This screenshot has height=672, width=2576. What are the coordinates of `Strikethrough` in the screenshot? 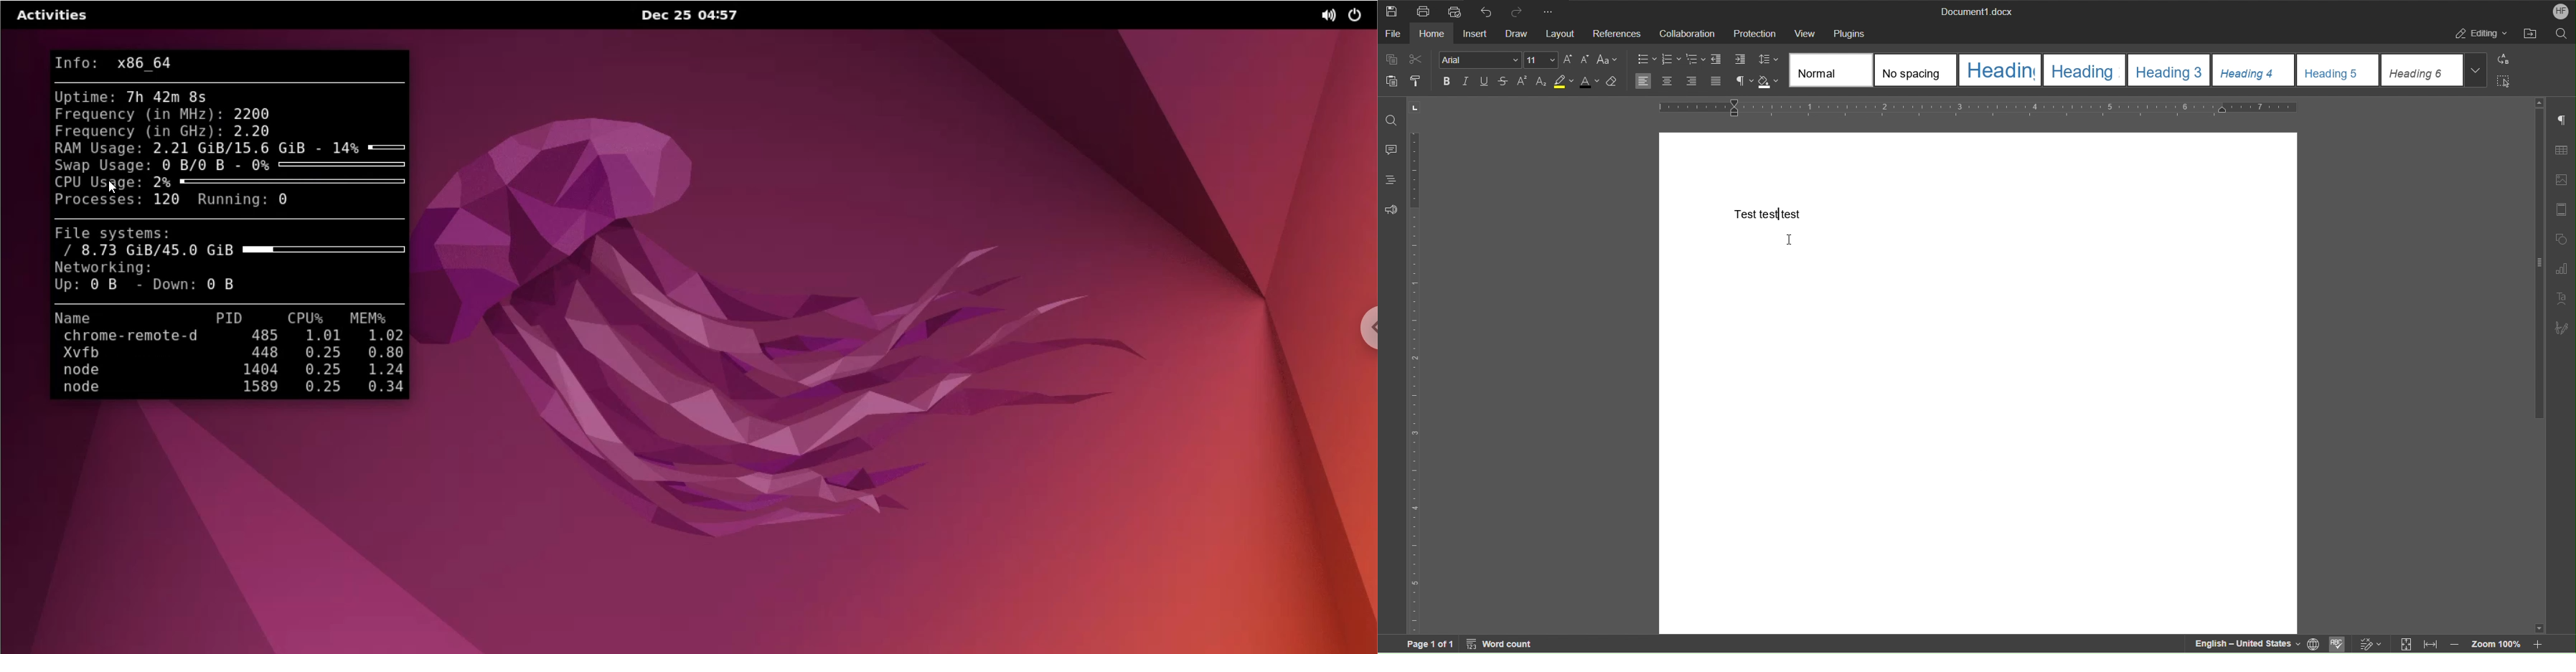 It's located at (1505, 82).